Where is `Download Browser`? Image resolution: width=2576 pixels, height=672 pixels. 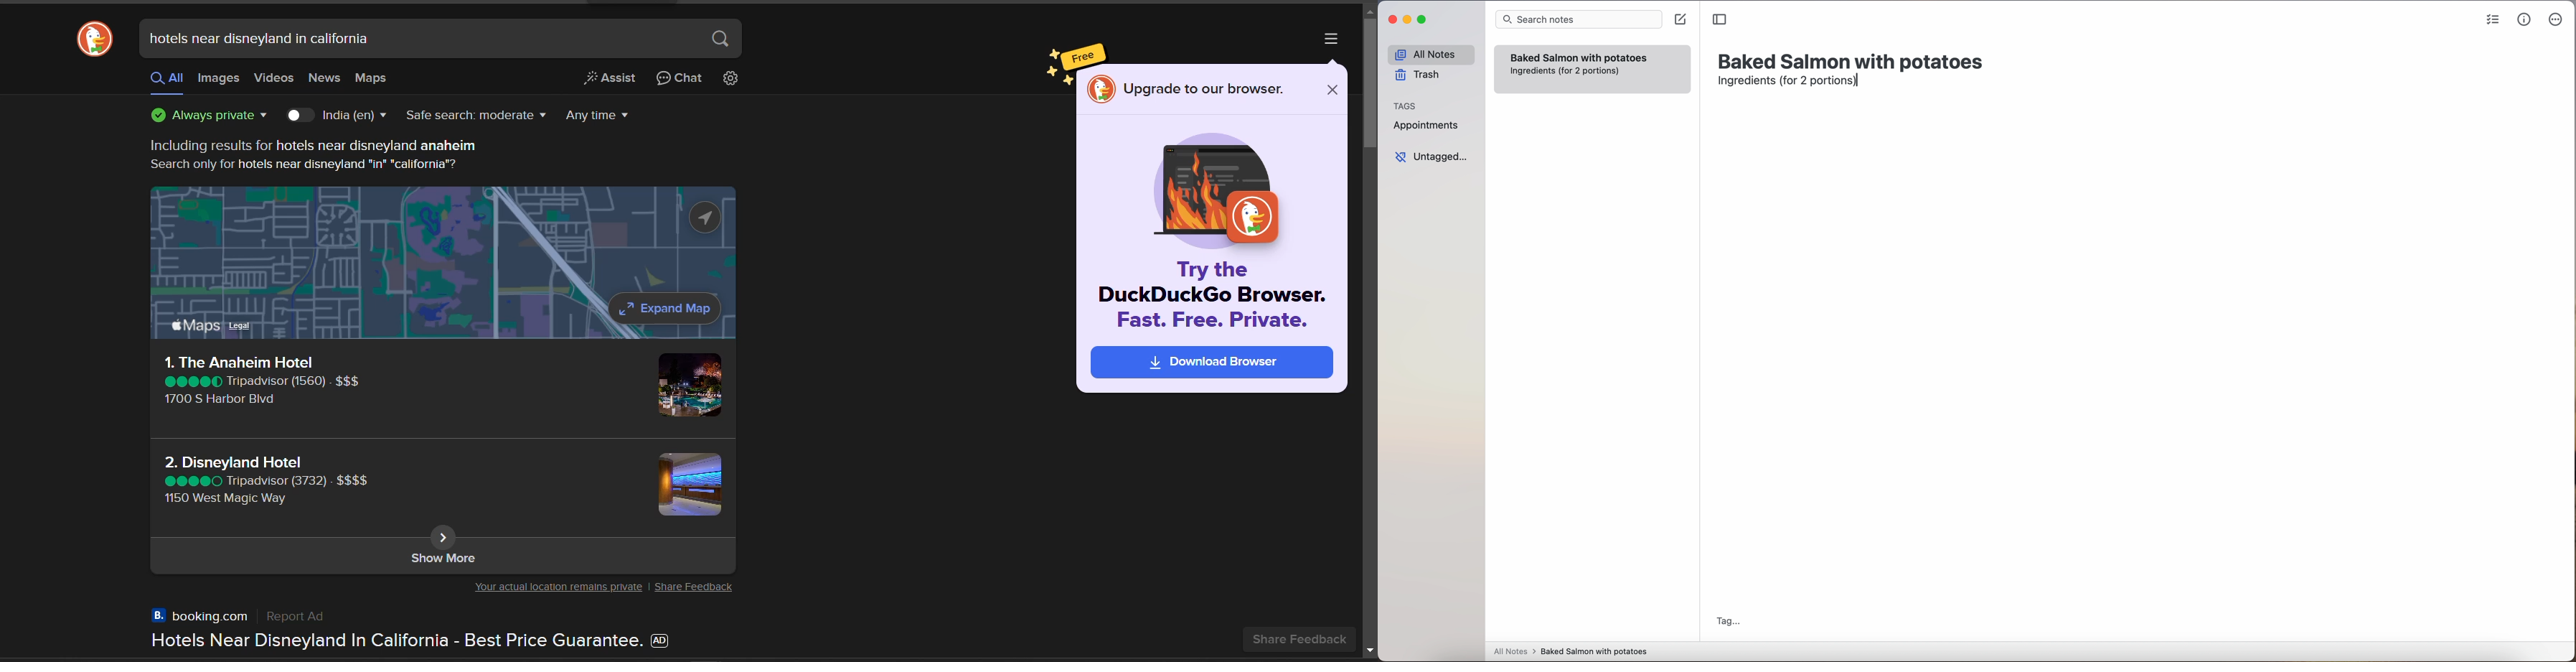 Download Browser is located at coordinates (1213, 362).